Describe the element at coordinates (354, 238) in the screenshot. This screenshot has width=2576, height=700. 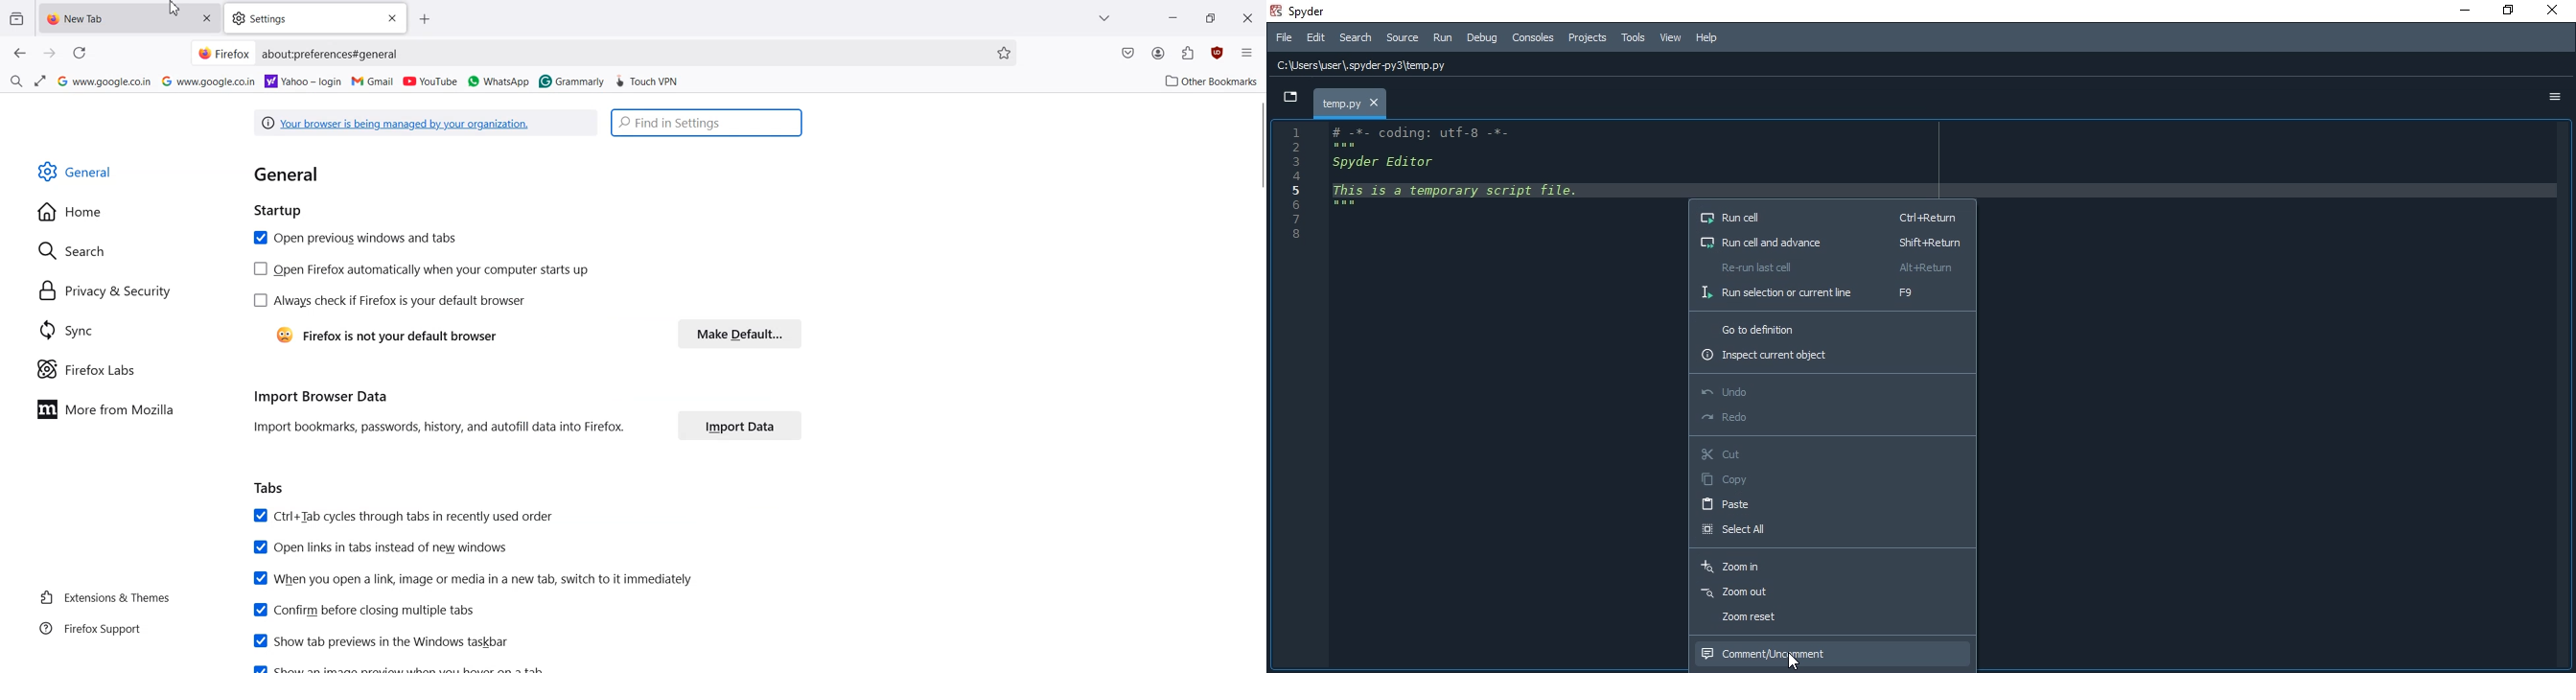
I see `Open previous windows and tabs` at that location.